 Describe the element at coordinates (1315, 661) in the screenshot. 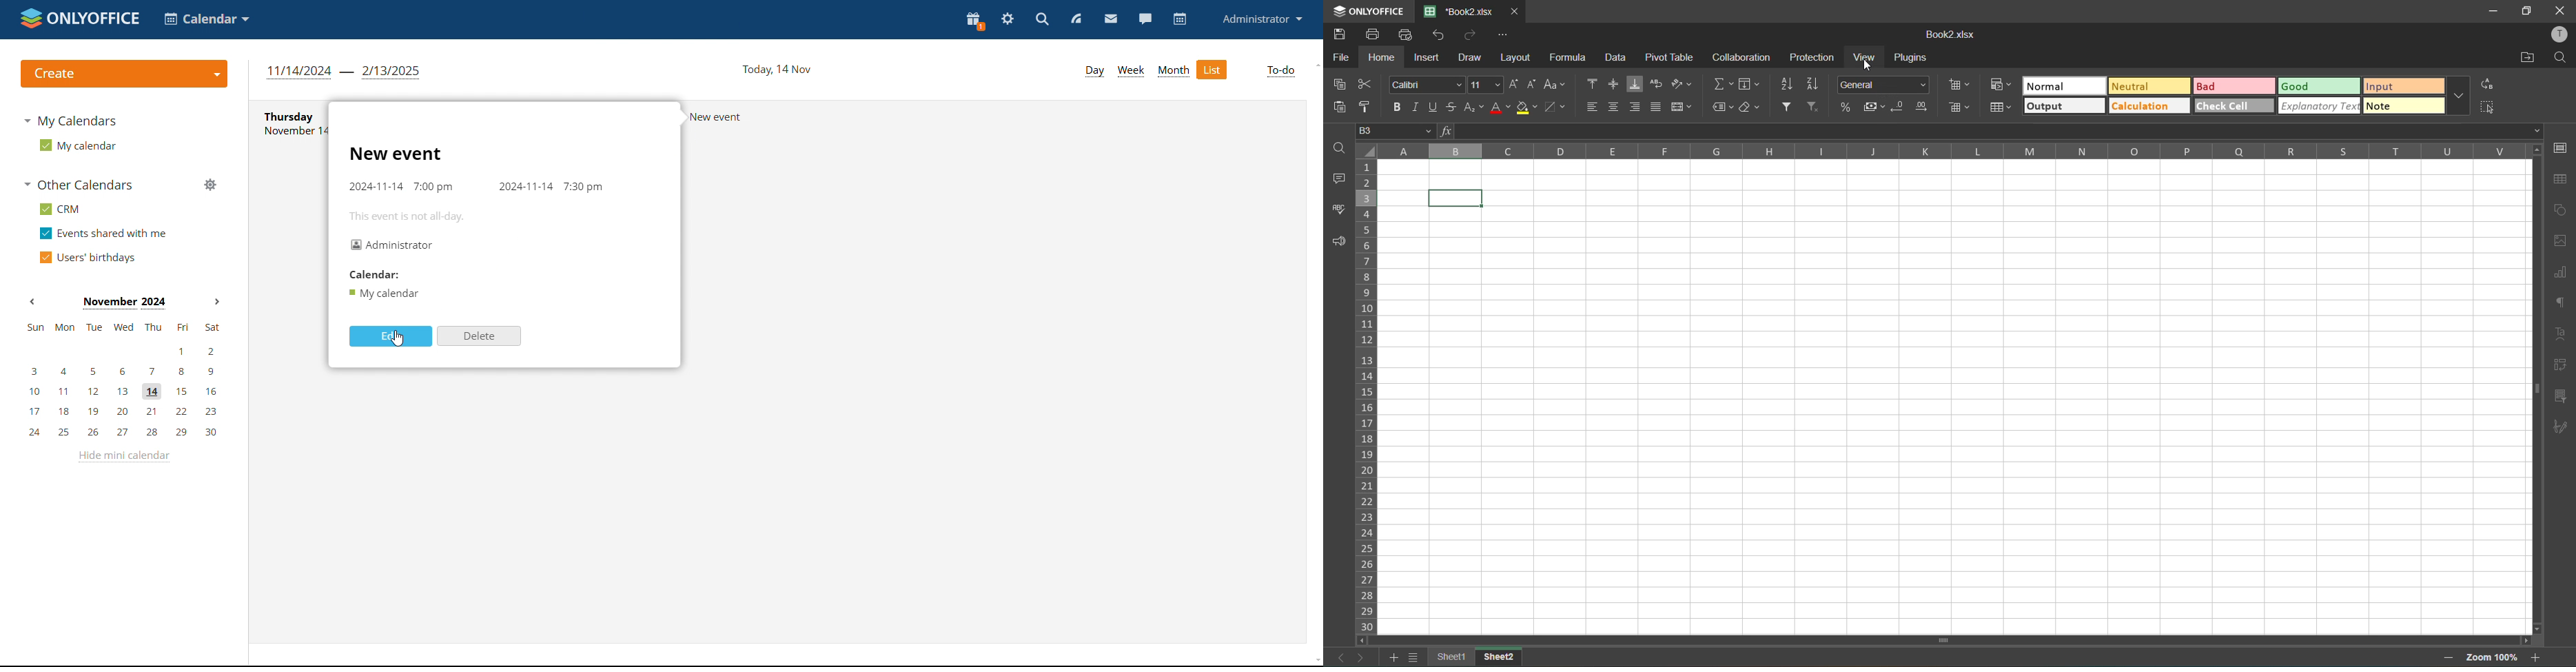

I see `scroll down` at that location.